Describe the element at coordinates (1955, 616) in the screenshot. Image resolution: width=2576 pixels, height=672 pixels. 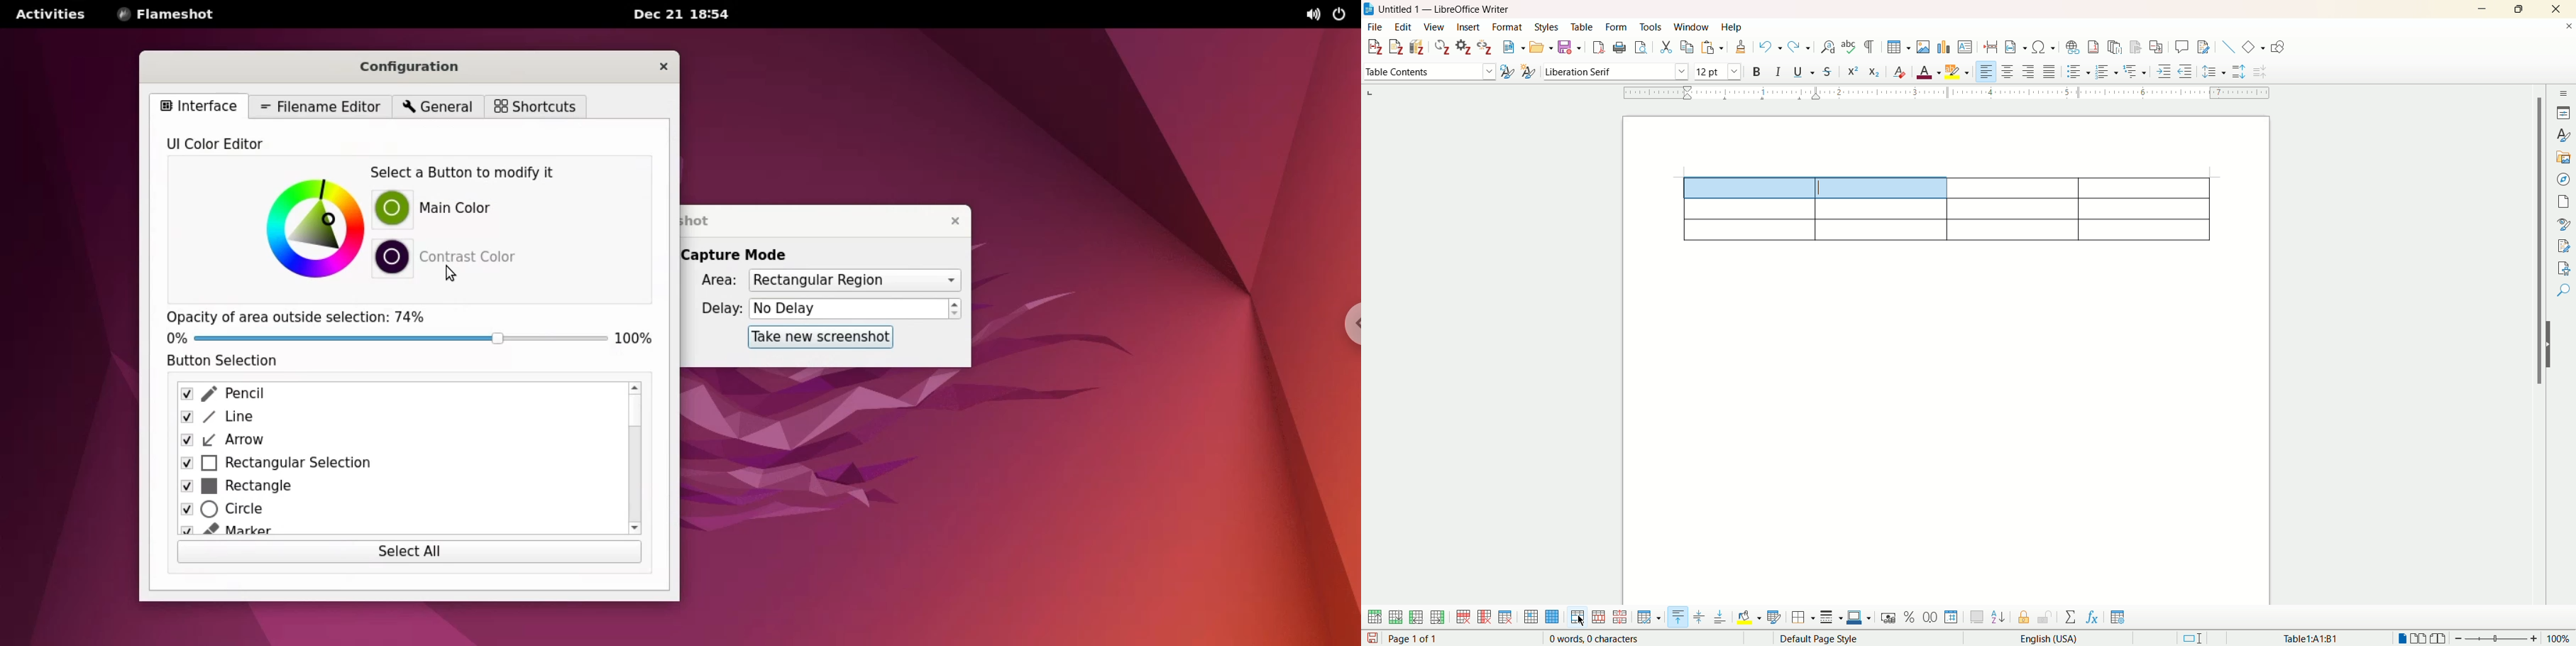
I see `format as number` at that location.